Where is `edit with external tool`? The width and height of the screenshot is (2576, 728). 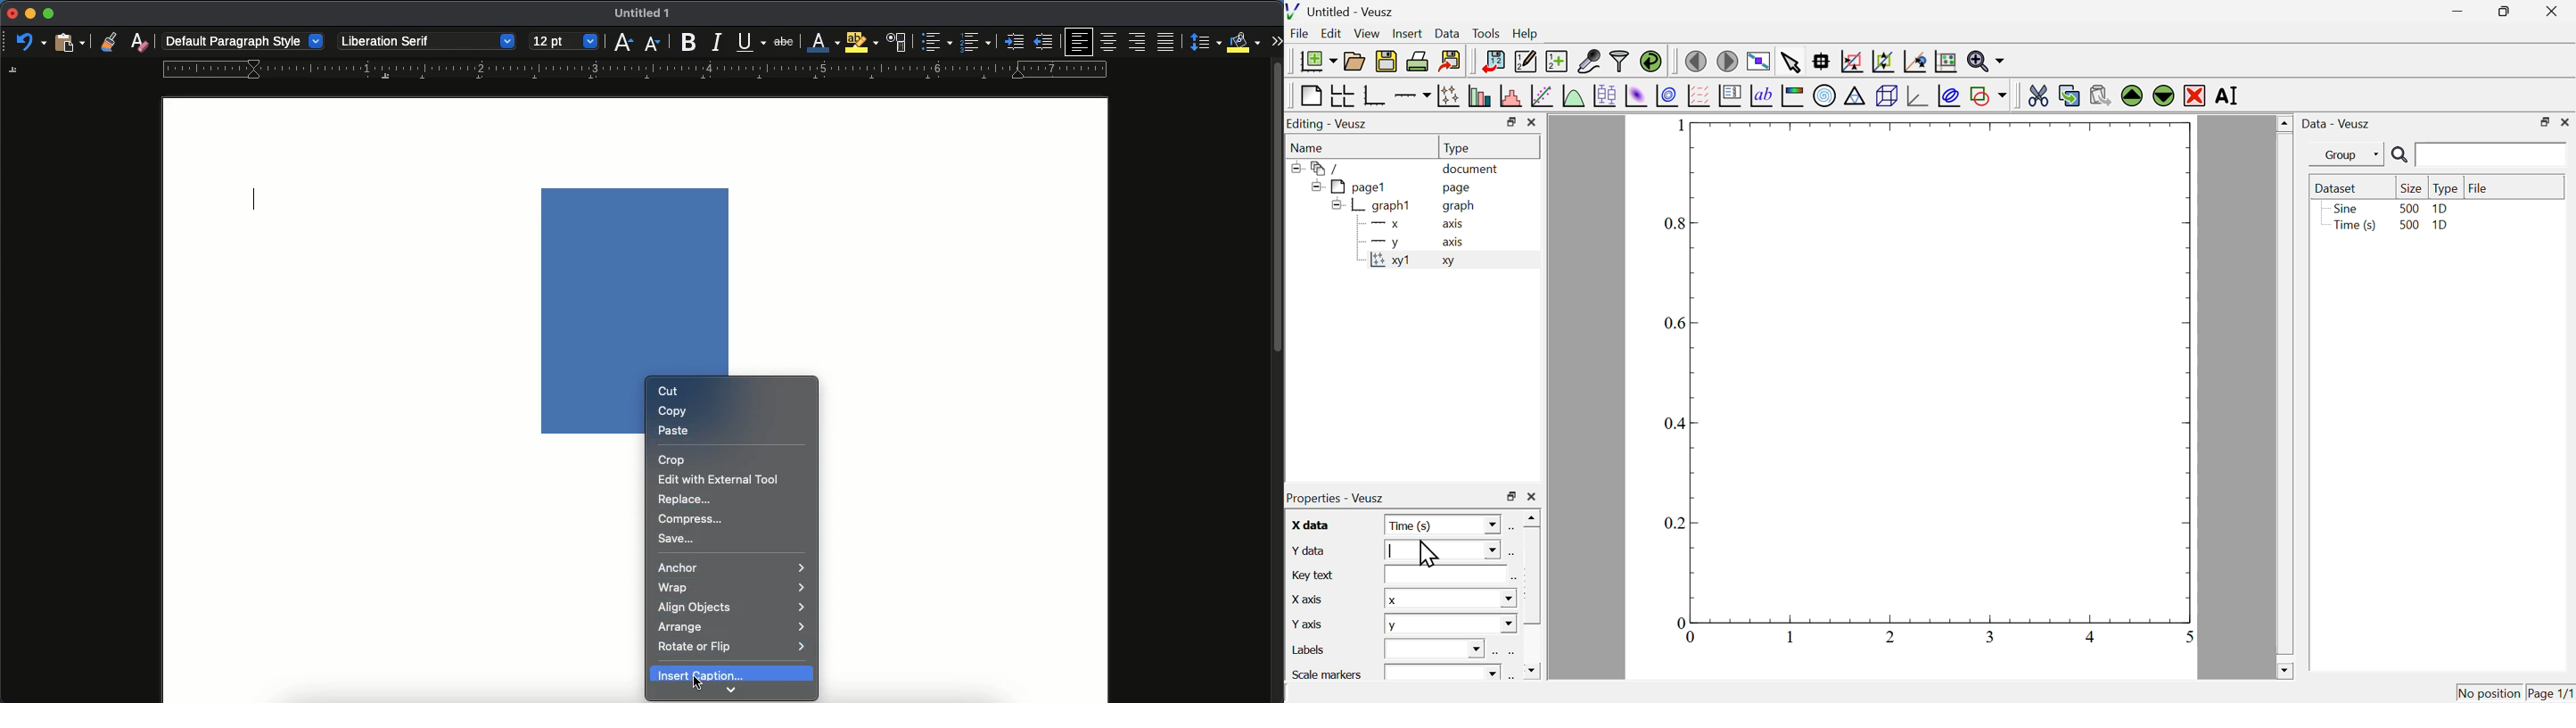
edit with external tool is located at coordinates (719, 479).